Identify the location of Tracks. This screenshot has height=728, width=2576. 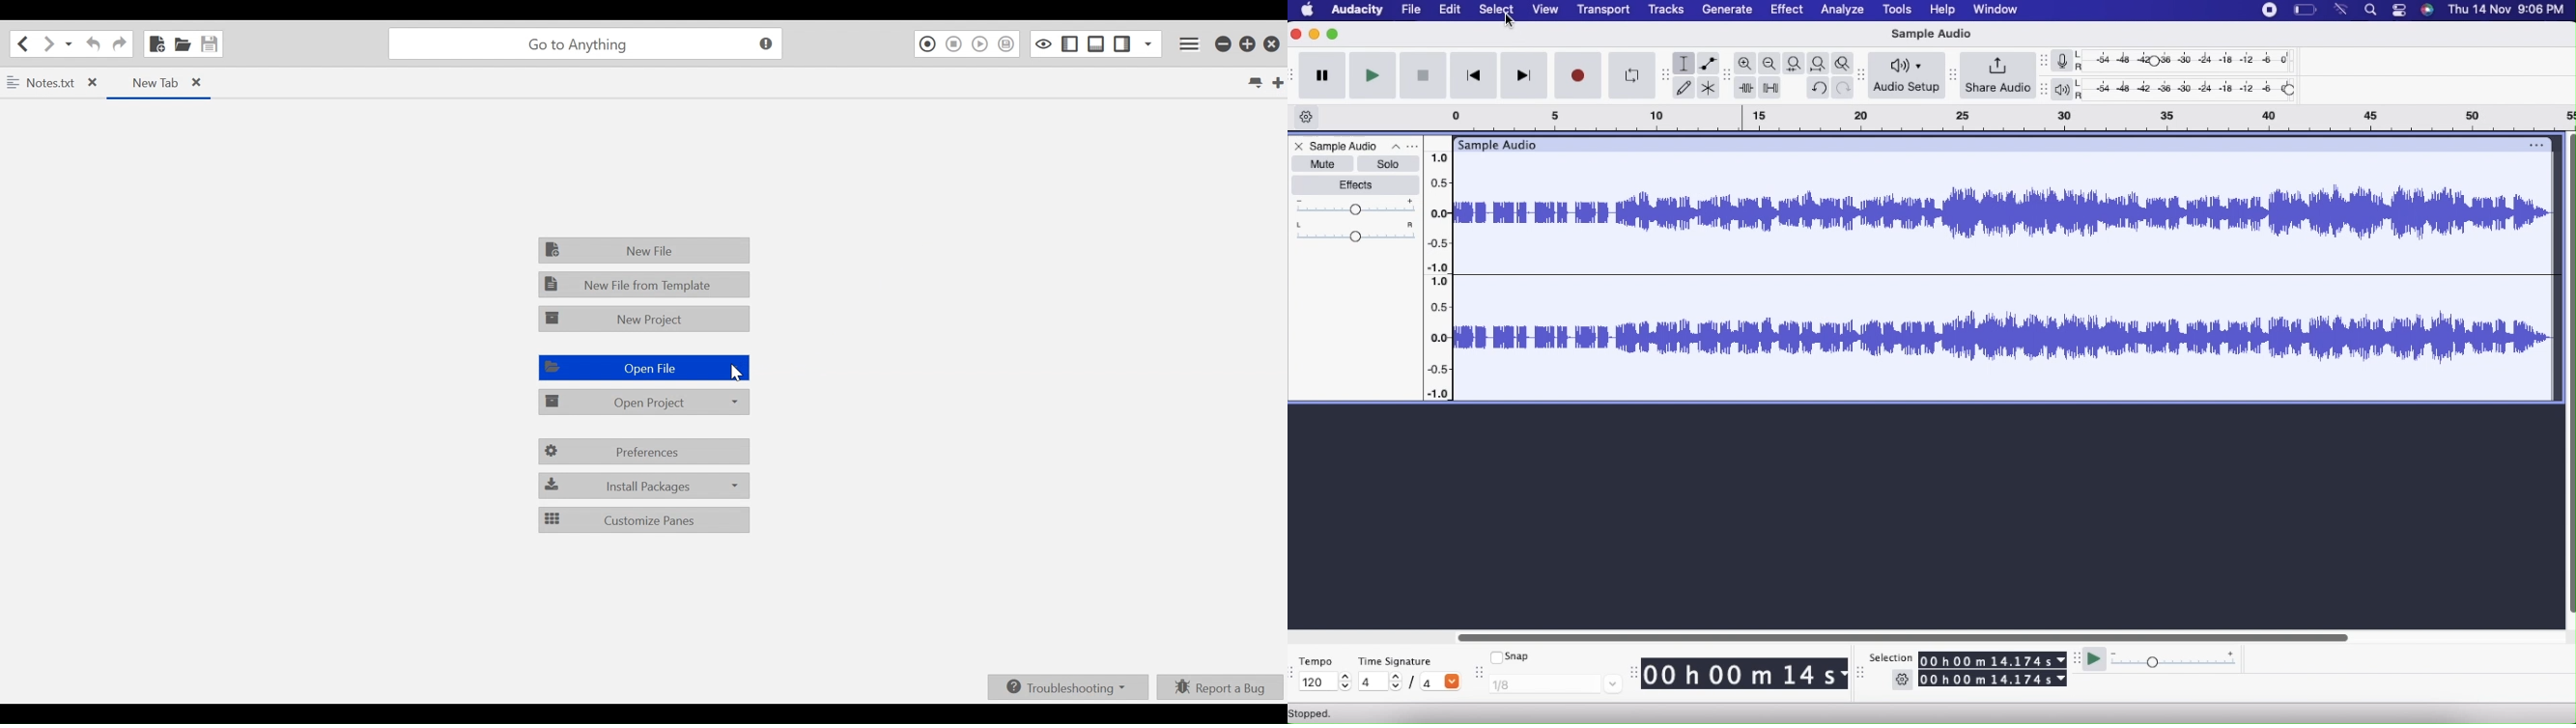
(1665, 10).